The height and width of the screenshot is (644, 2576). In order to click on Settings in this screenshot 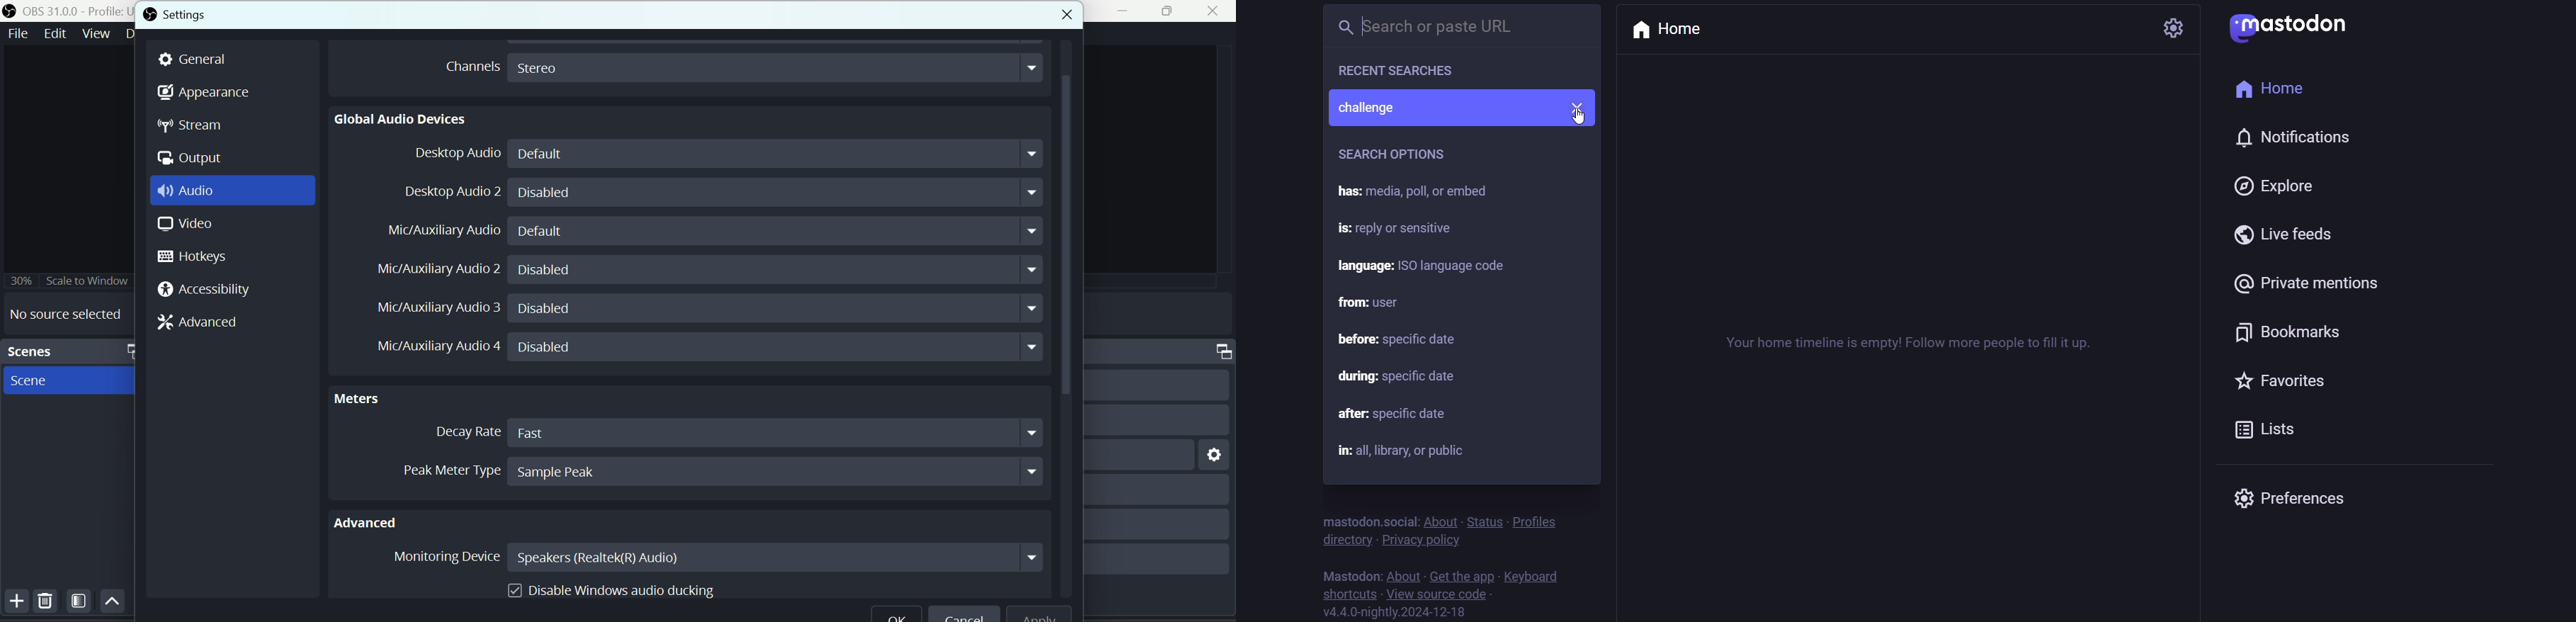, I will do `click(207, 14)`.